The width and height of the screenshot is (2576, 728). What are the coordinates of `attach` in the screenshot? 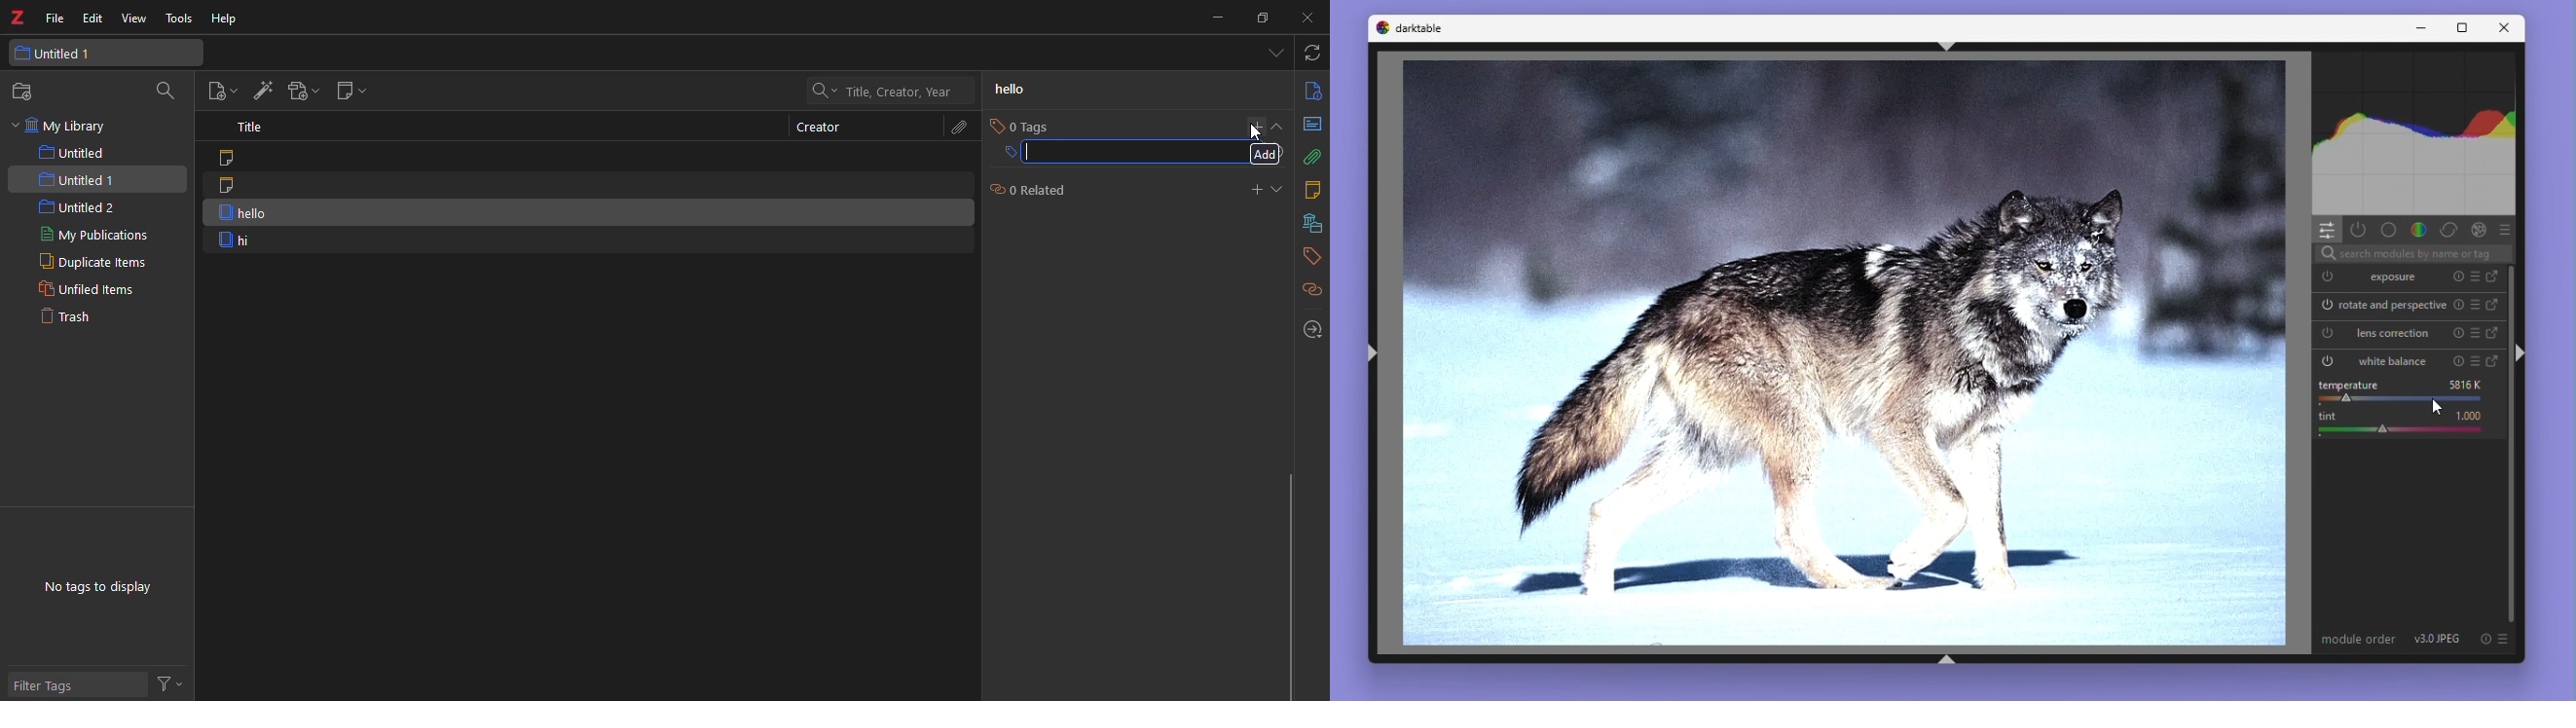 It's located at (1311, 158).